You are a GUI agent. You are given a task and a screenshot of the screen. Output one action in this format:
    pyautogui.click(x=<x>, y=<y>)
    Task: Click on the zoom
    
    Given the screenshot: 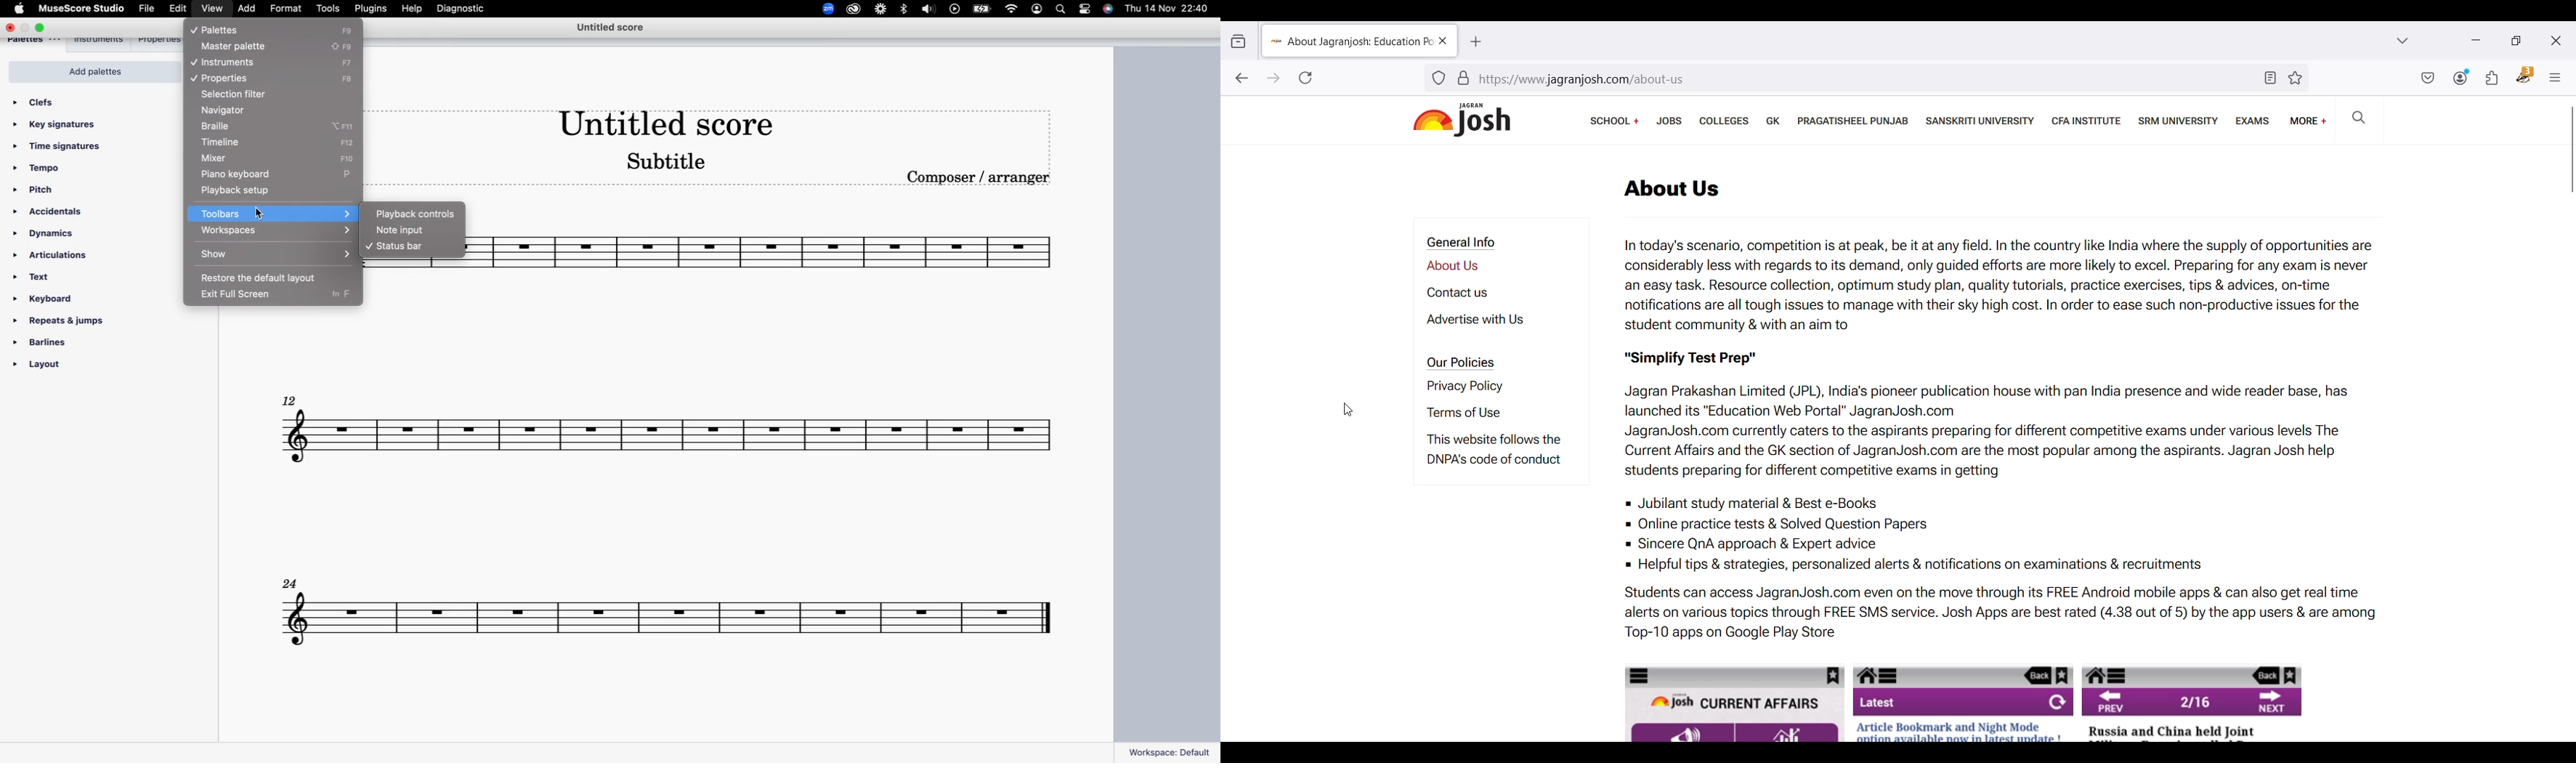 What is the action you would take?
    pyautogui.click(x=823, y=9)
    